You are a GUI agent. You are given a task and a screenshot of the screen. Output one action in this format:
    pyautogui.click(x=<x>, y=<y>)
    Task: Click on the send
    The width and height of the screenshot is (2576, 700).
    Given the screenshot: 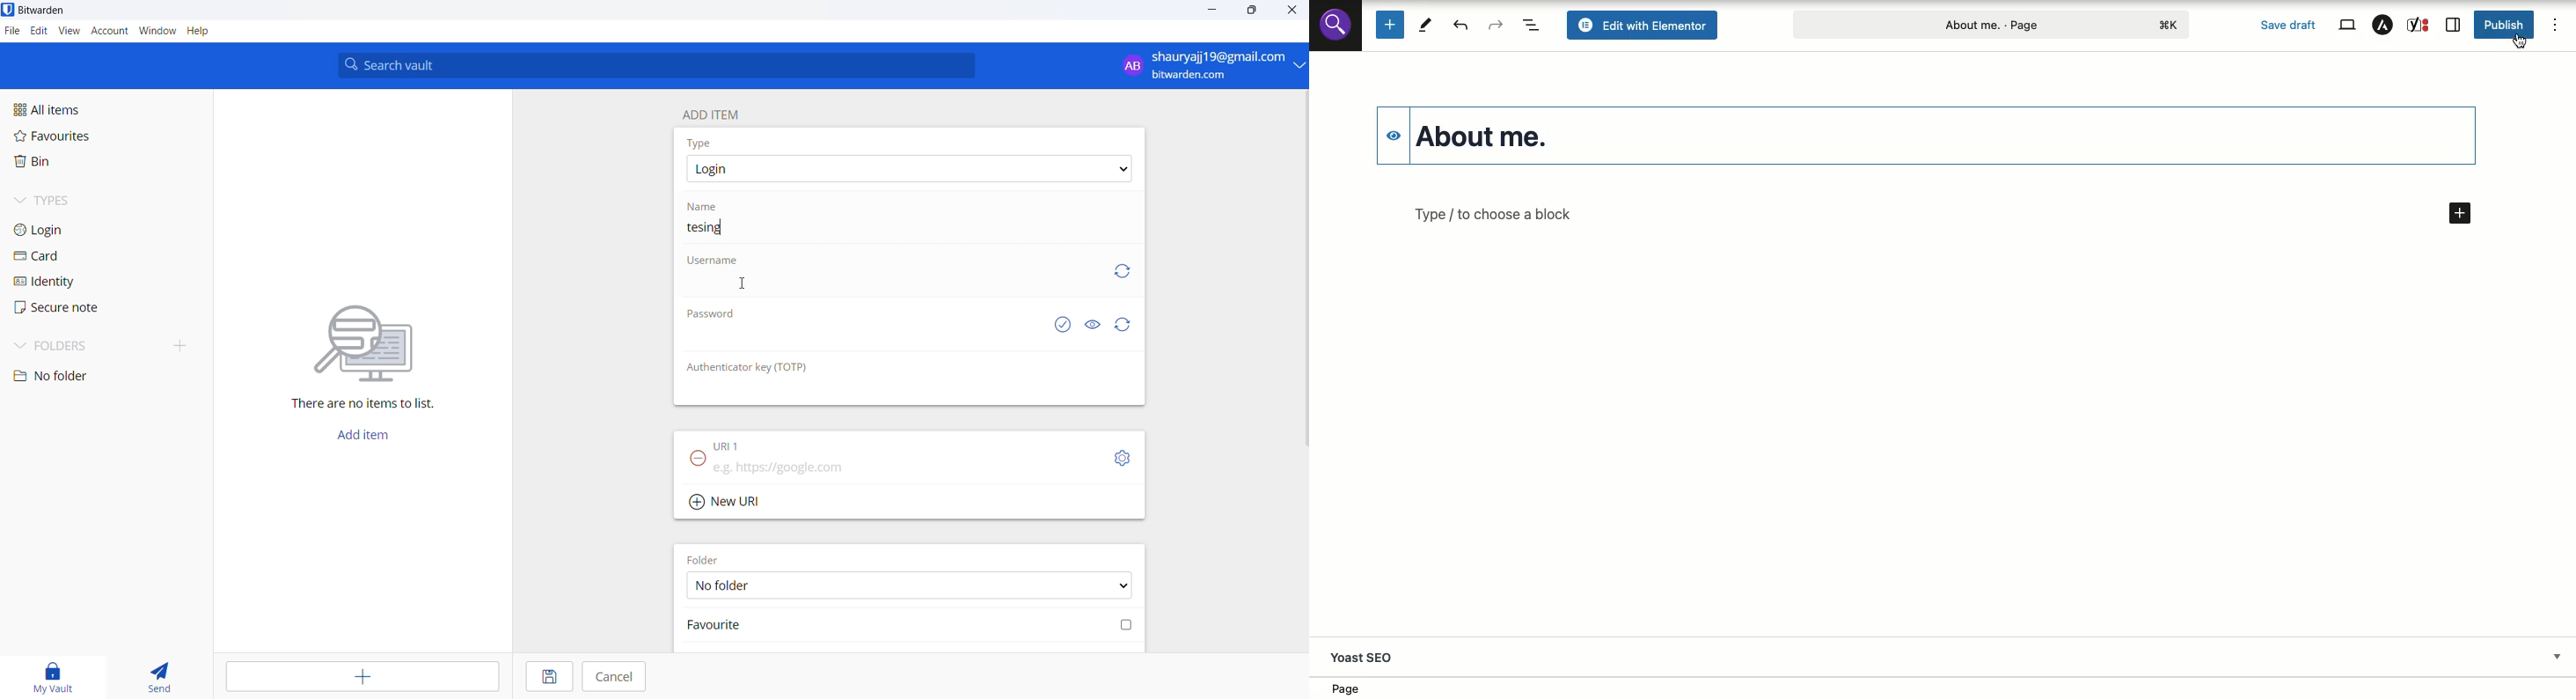 What is the action you would take?
    pyautogui.click(x=160, y=678)
    